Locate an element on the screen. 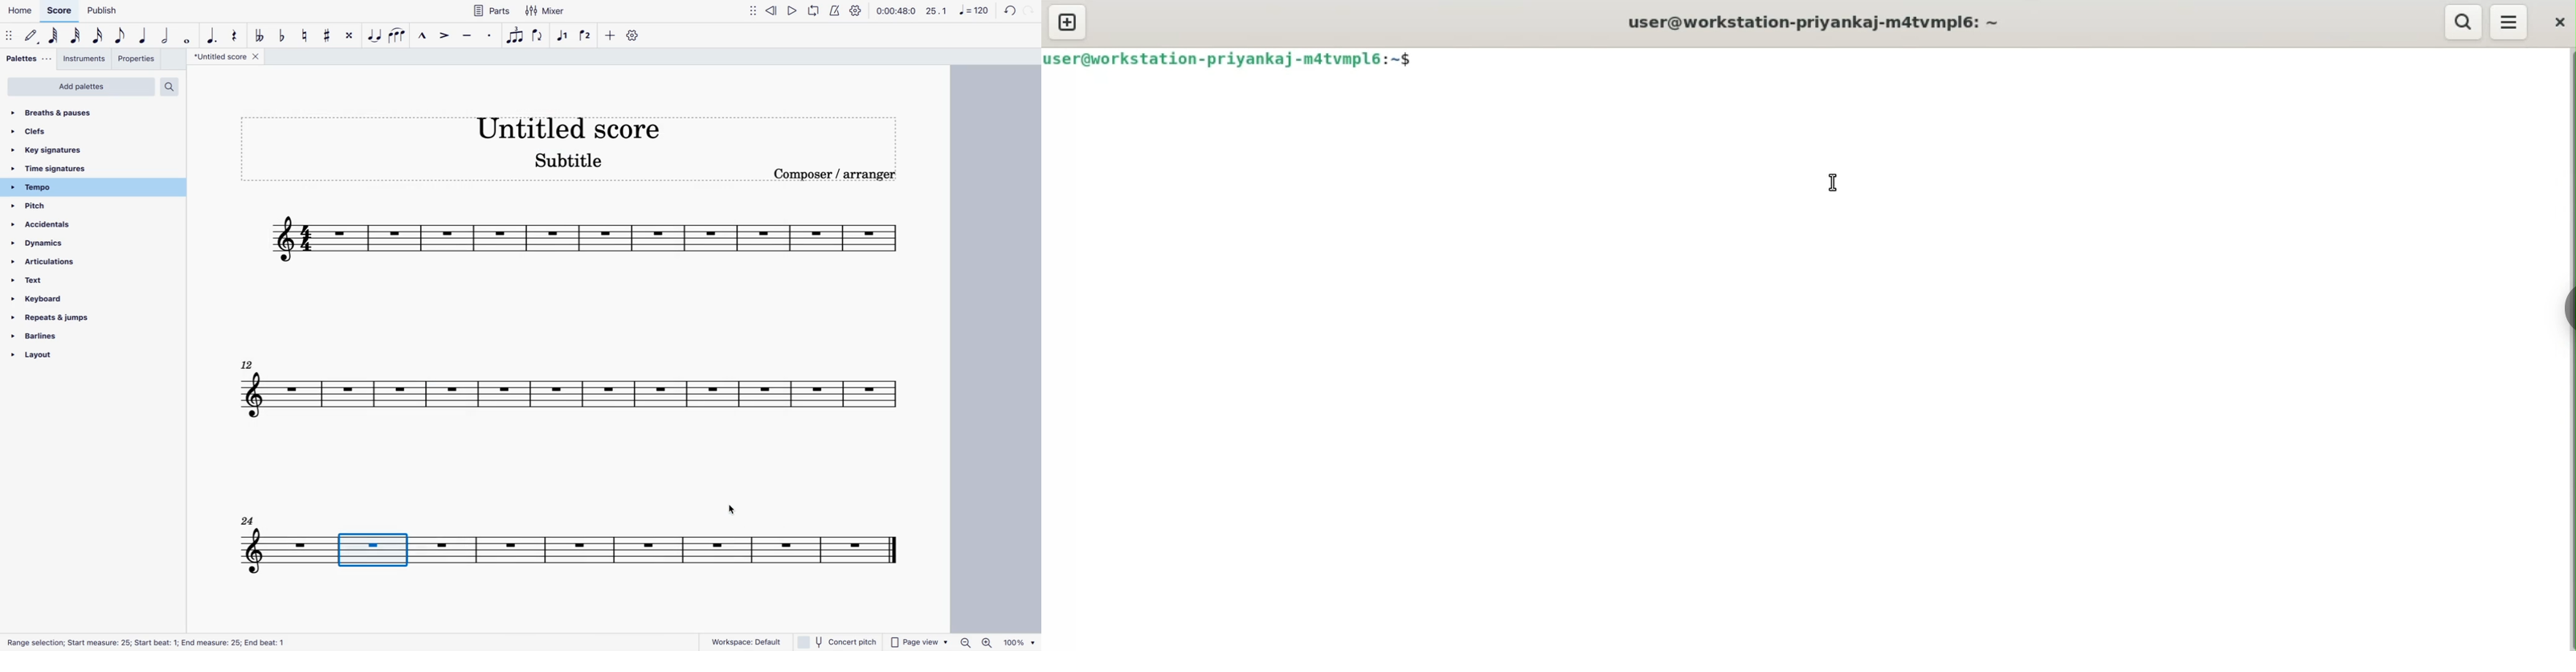  Subtitle is located at coordinates (562, 162).